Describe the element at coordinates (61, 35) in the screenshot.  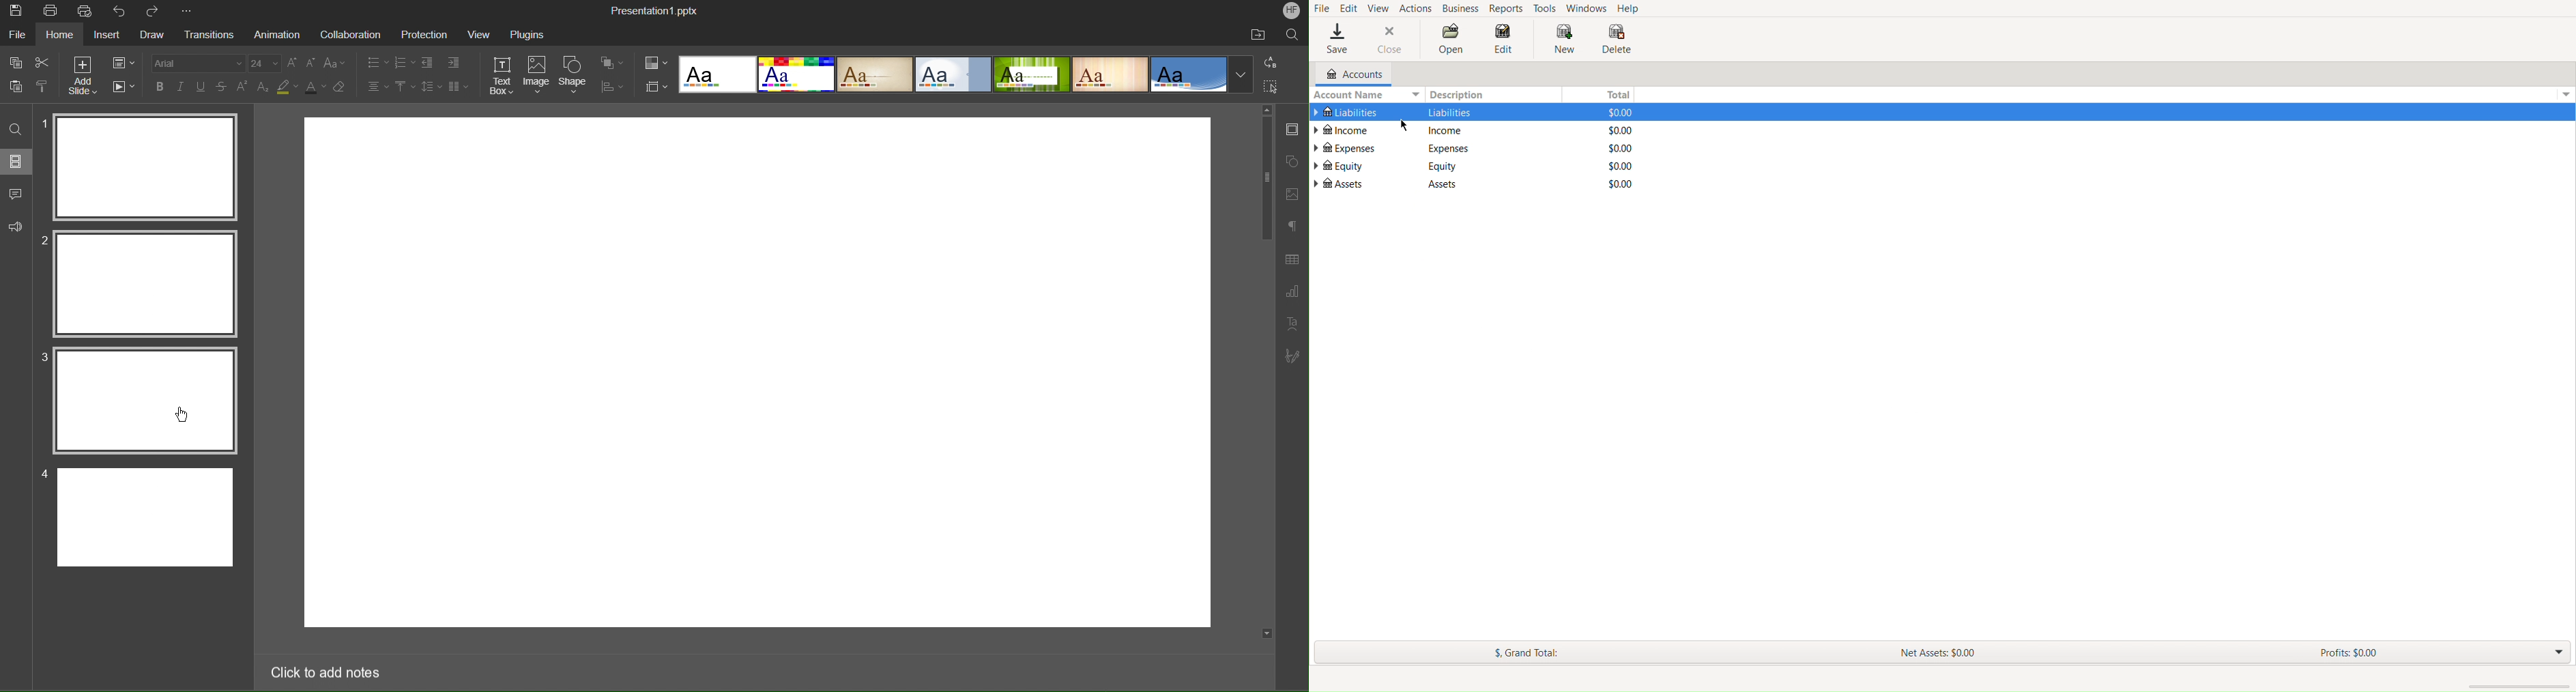
I see `Home` at that location.